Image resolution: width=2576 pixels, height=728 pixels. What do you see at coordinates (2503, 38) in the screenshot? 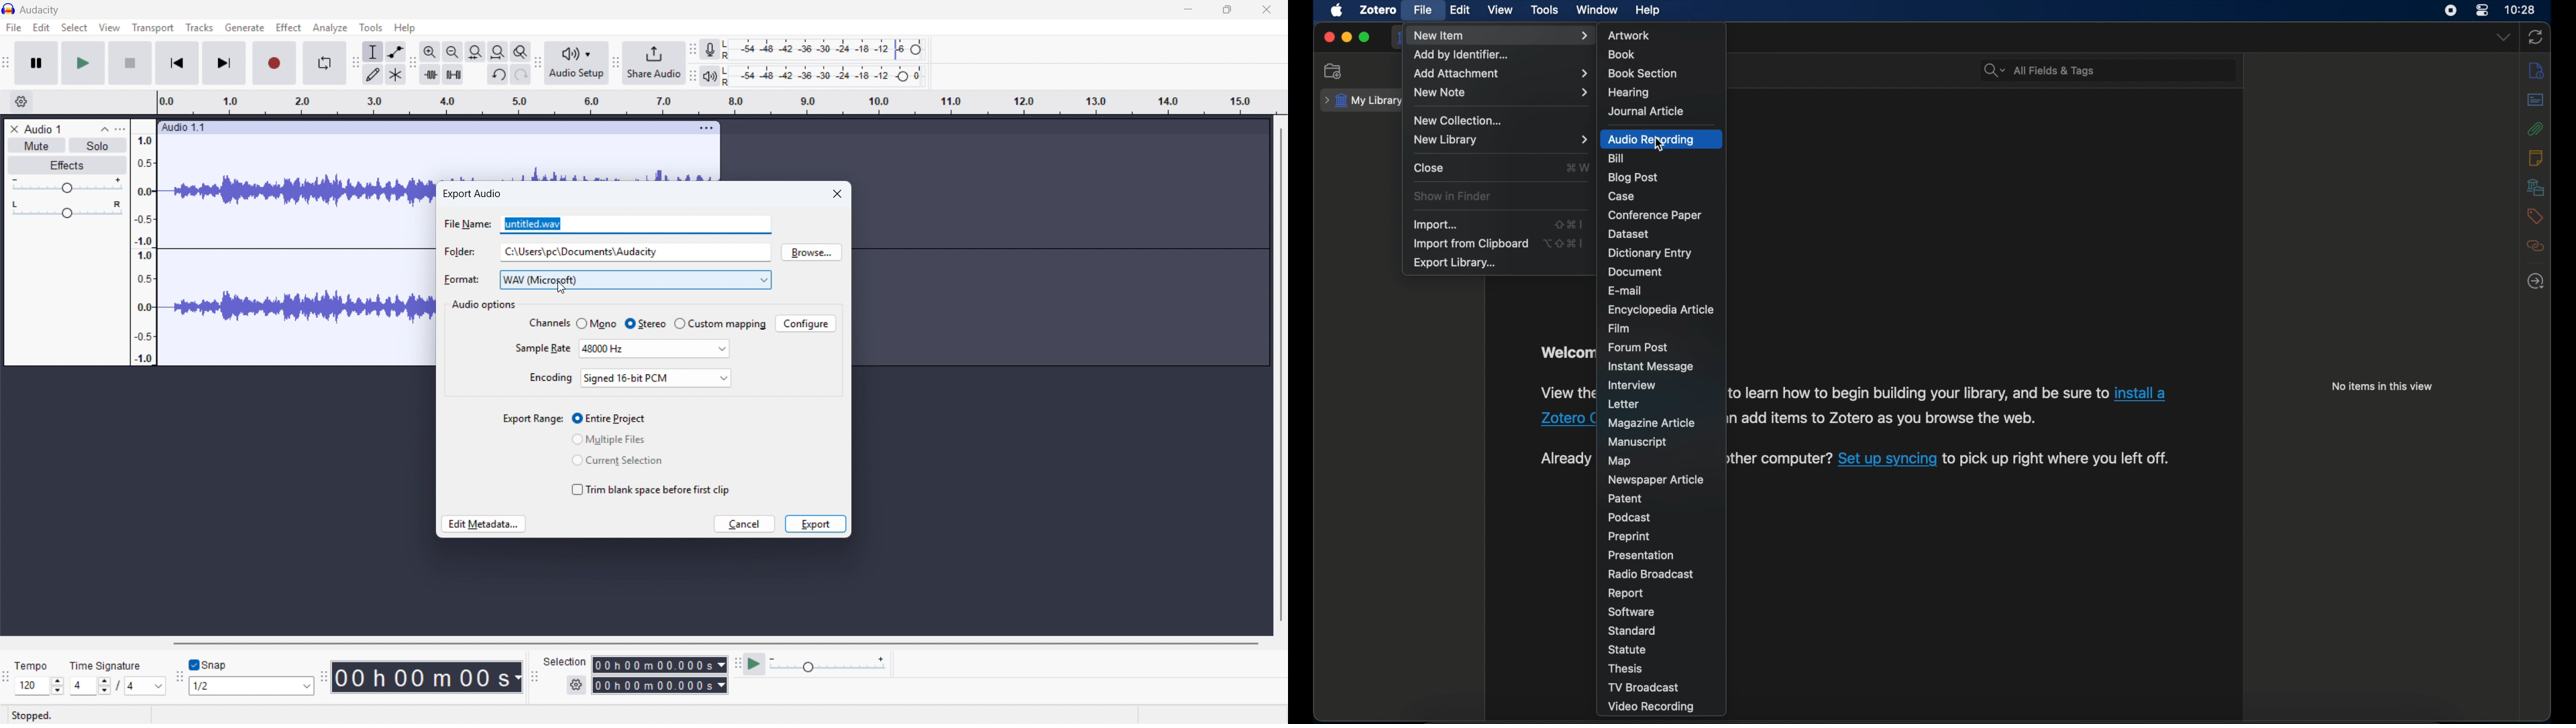
I see `dropdown` at bounding box center [2503, 38].